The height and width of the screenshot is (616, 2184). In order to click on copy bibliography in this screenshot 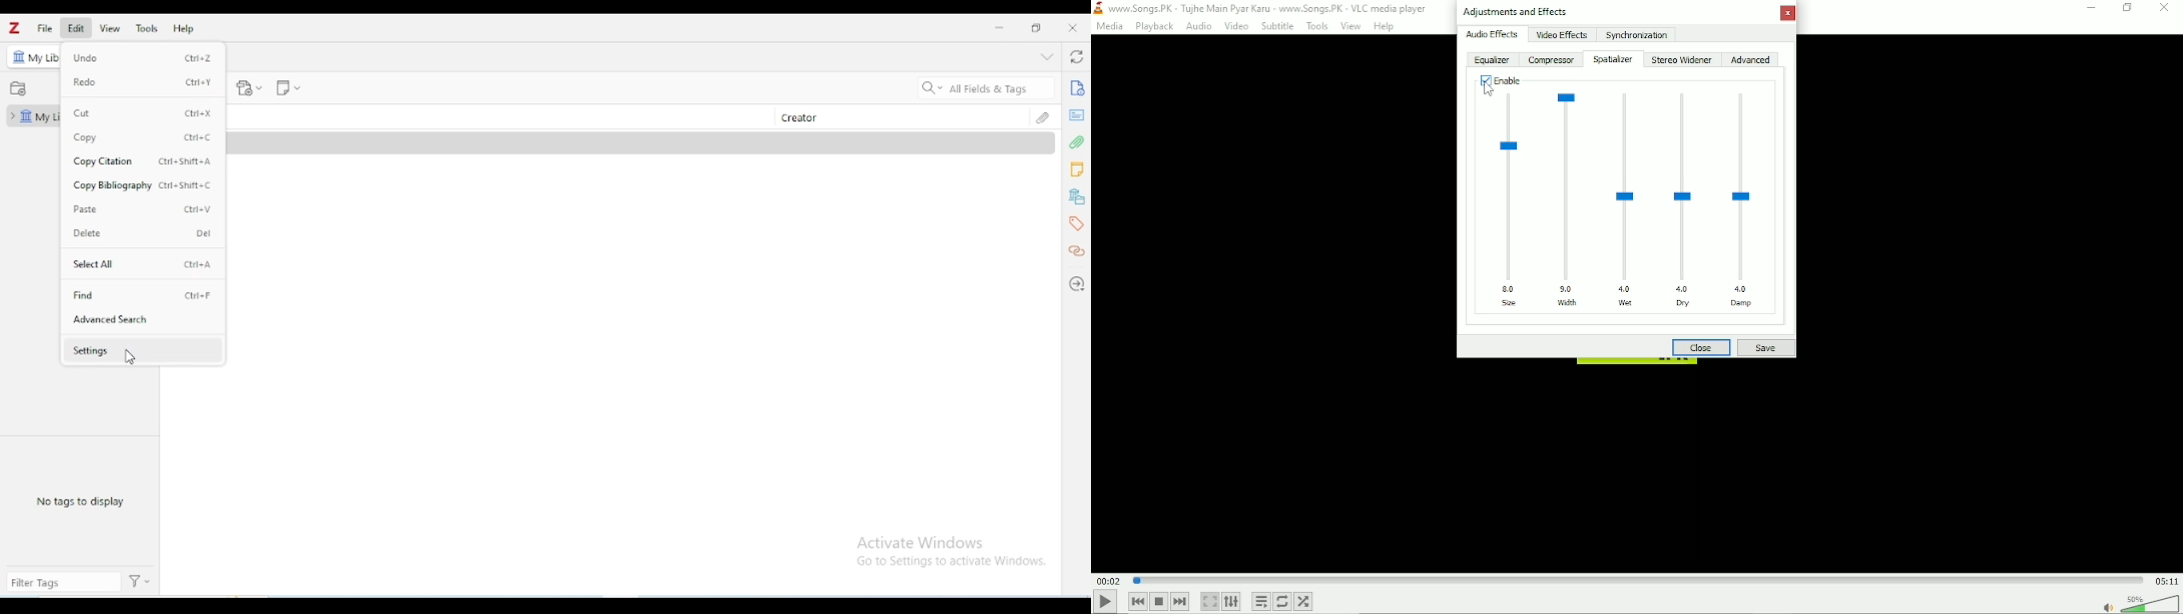, I will do `click(113, 185)`.